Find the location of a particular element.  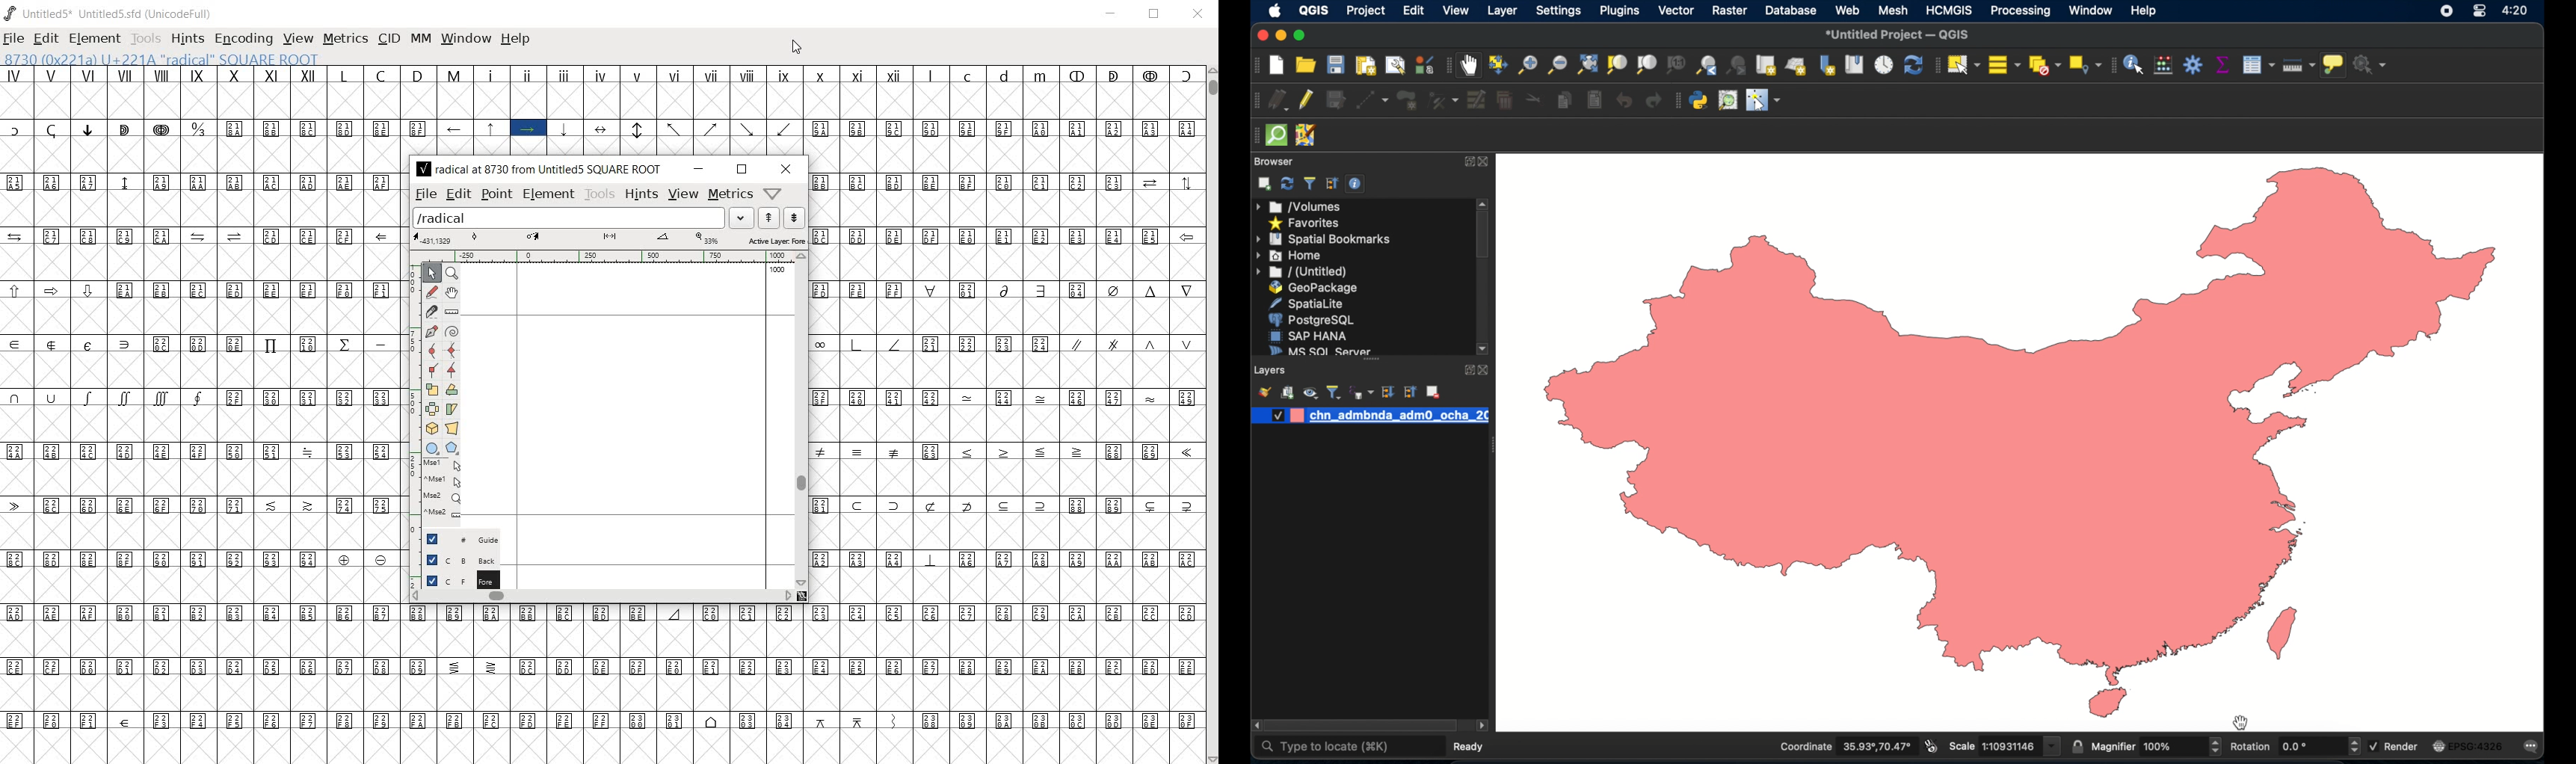

layer is located at coordinates (1504, 12).